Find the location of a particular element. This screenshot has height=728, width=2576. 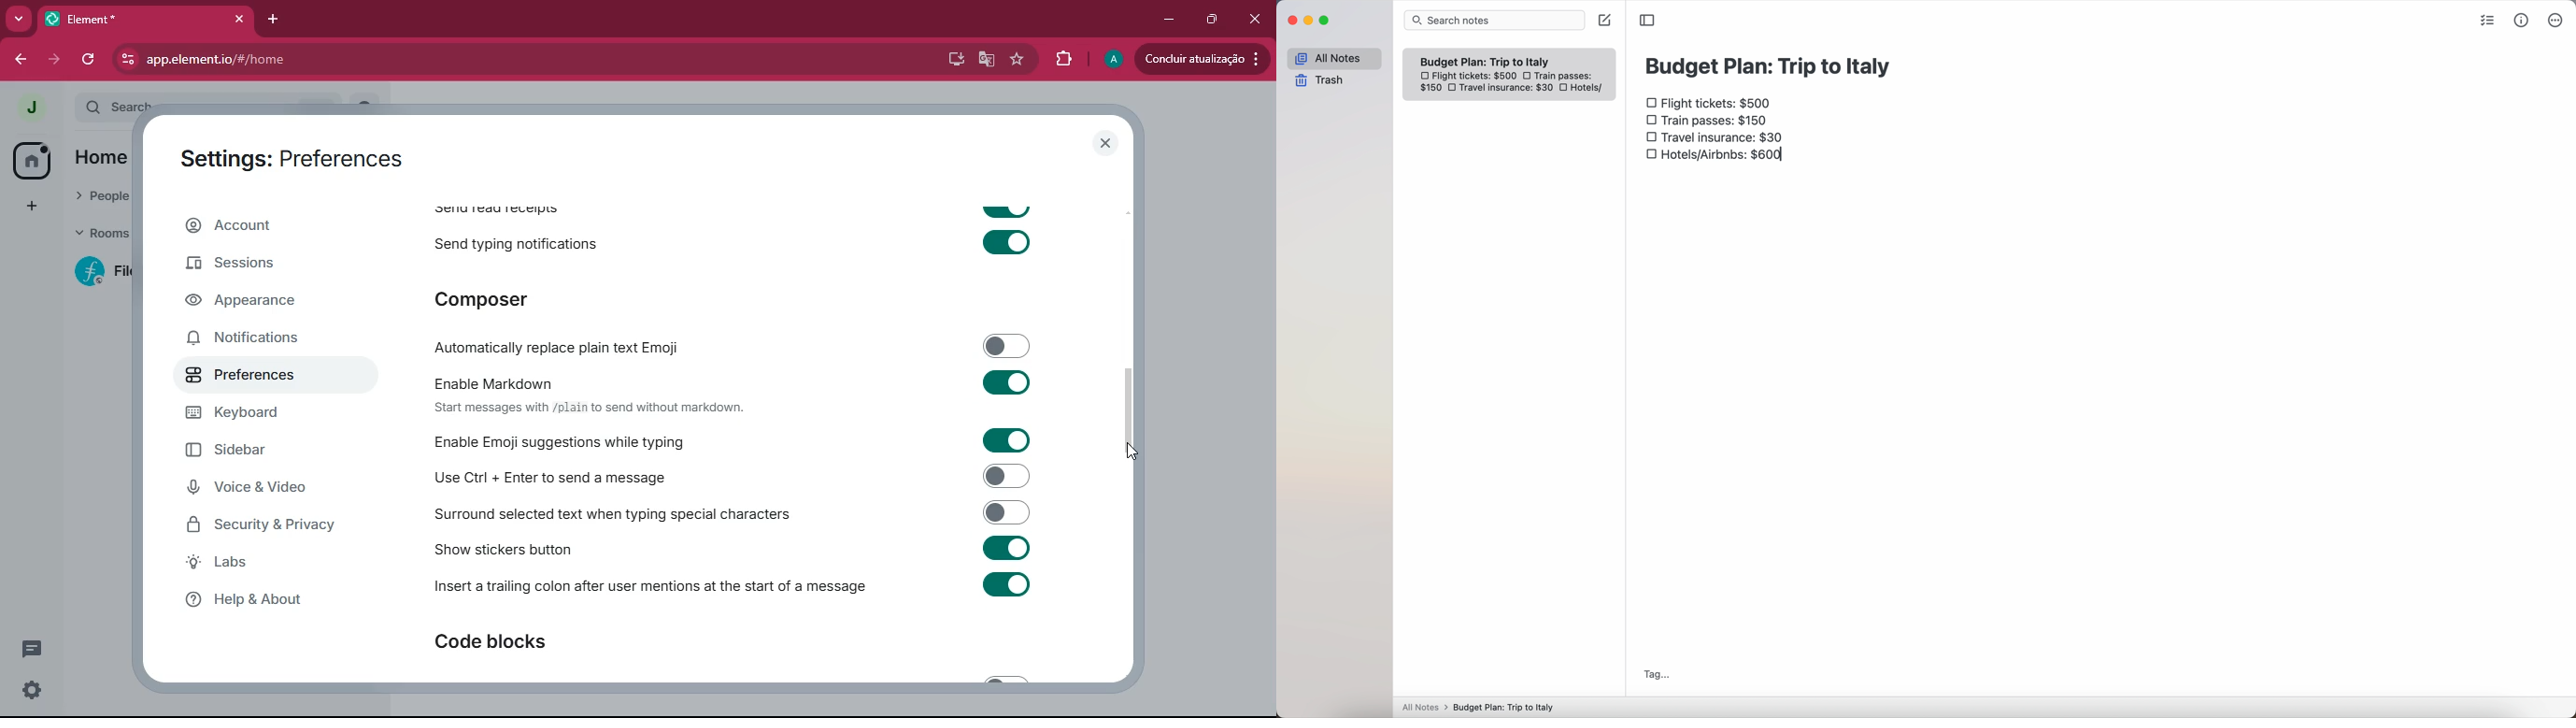

close is located at coordinates (1107, 143).